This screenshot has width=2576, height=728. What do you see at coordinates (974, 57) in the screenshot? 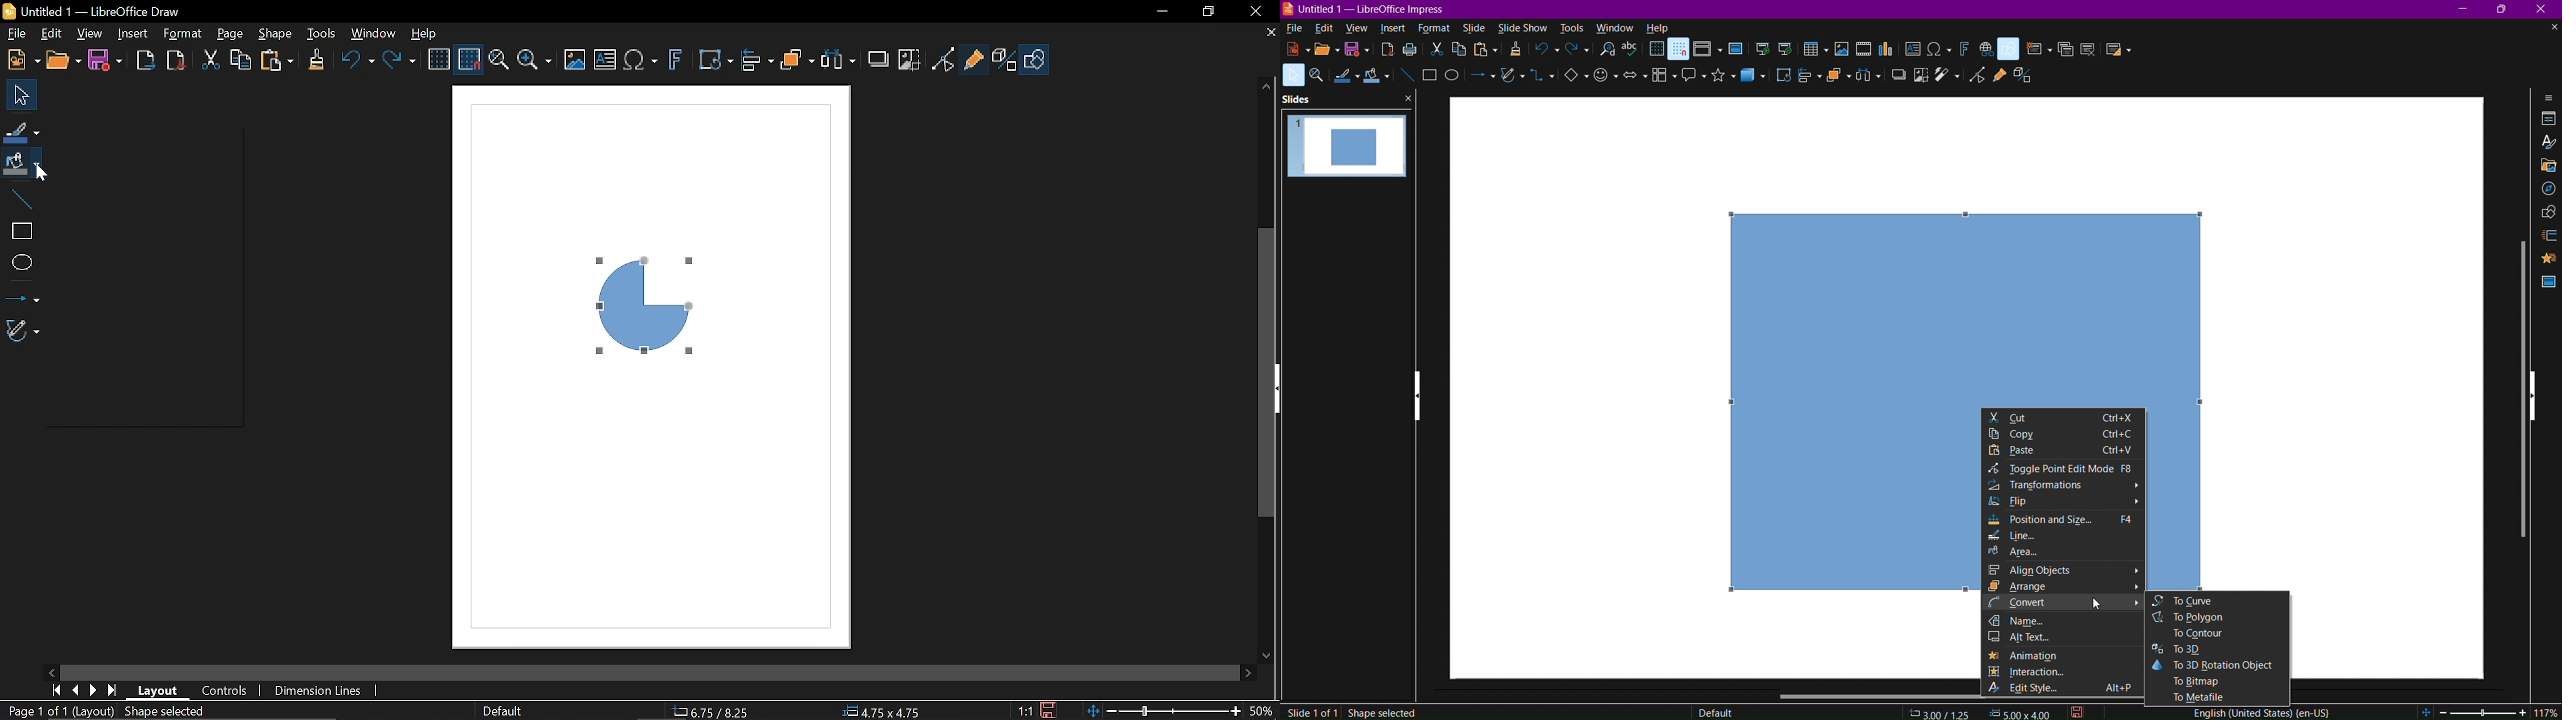
I see `Glue` at bounding box center [974, 57].